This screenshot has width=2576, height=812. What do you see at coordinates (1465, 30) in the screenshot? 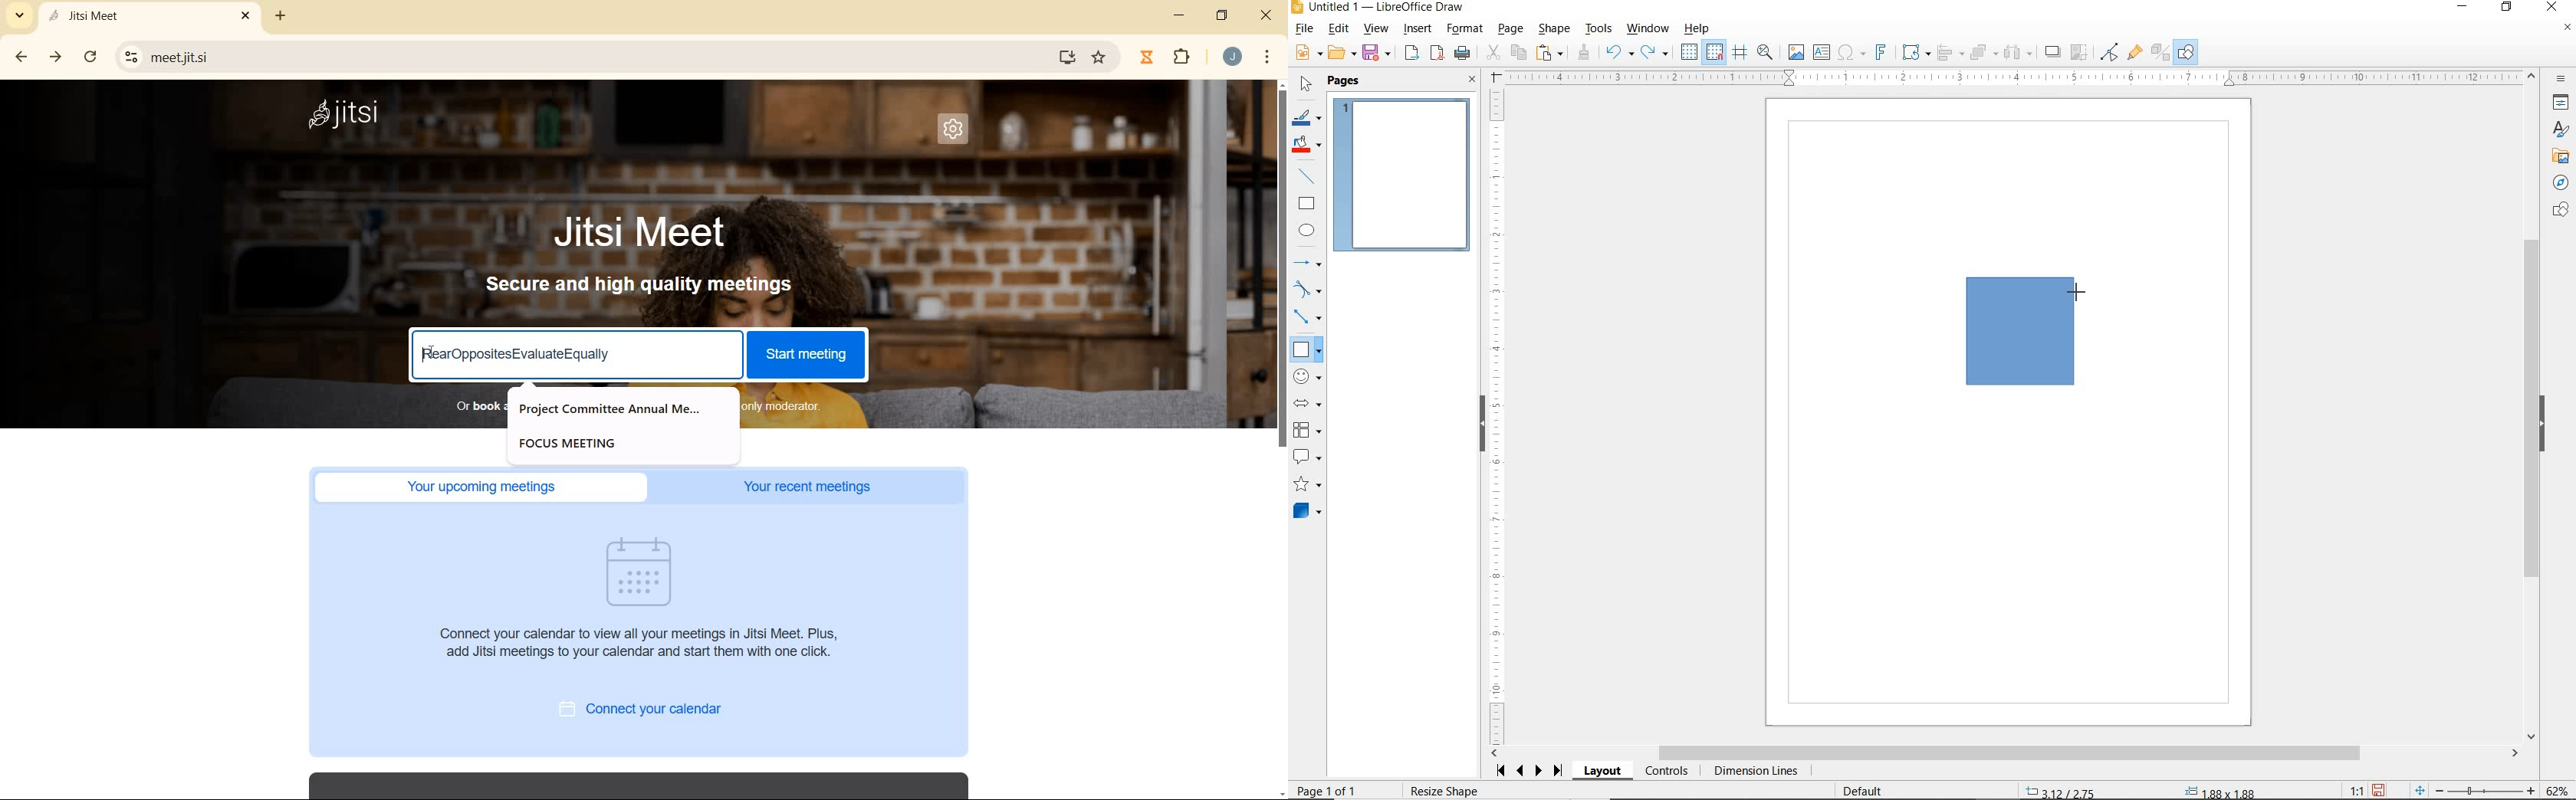
I see `FORMAT` at bounding box center [1465, 30].